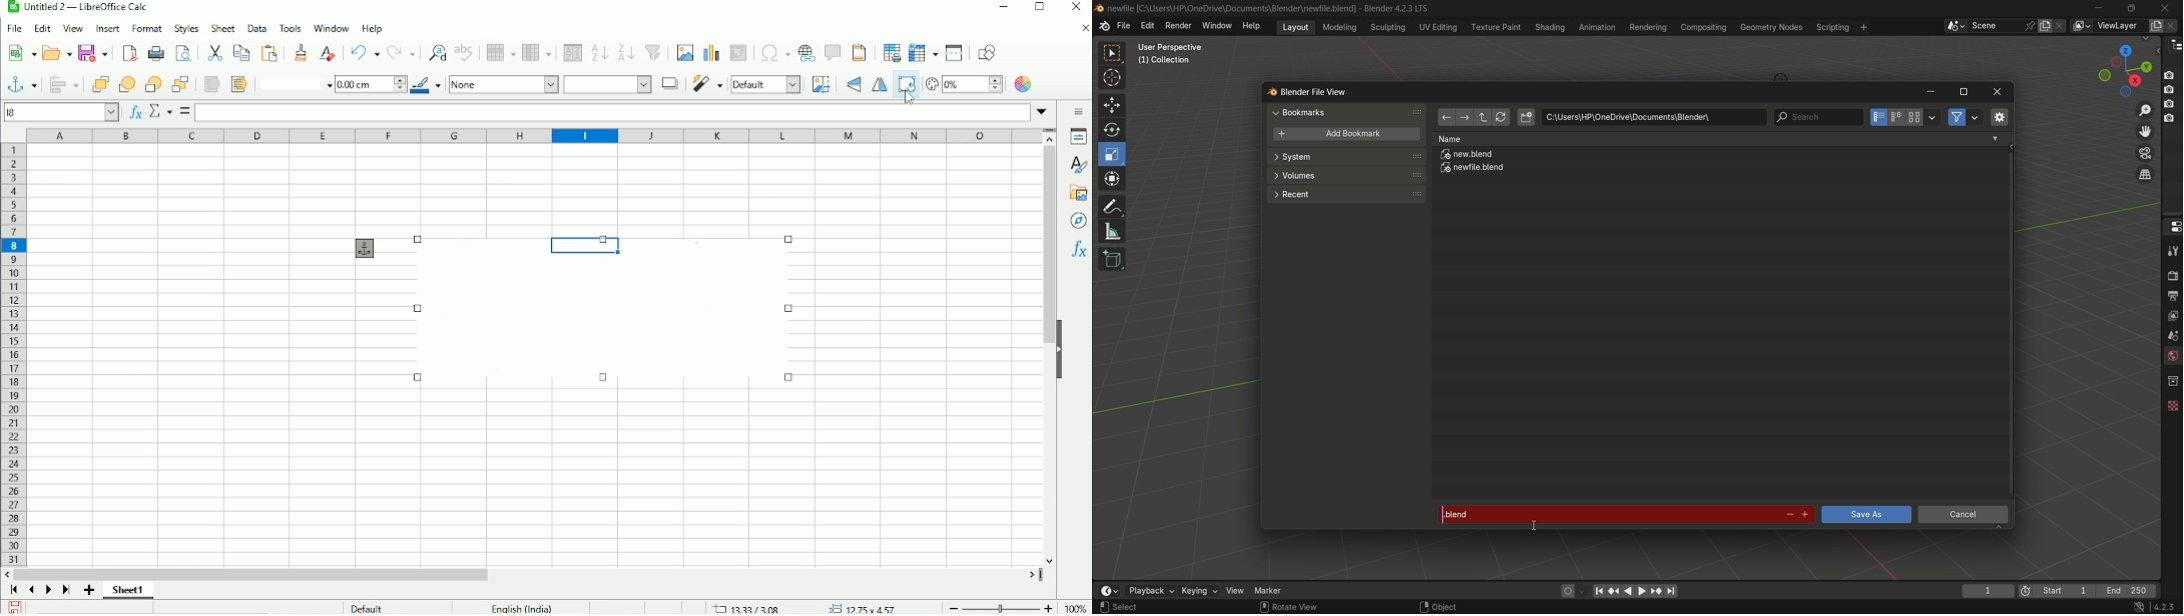 This screenshot has height=616, width=2184. Describe the element at coordinates (373, 27) in the screenshot. I see `Help` at that location.